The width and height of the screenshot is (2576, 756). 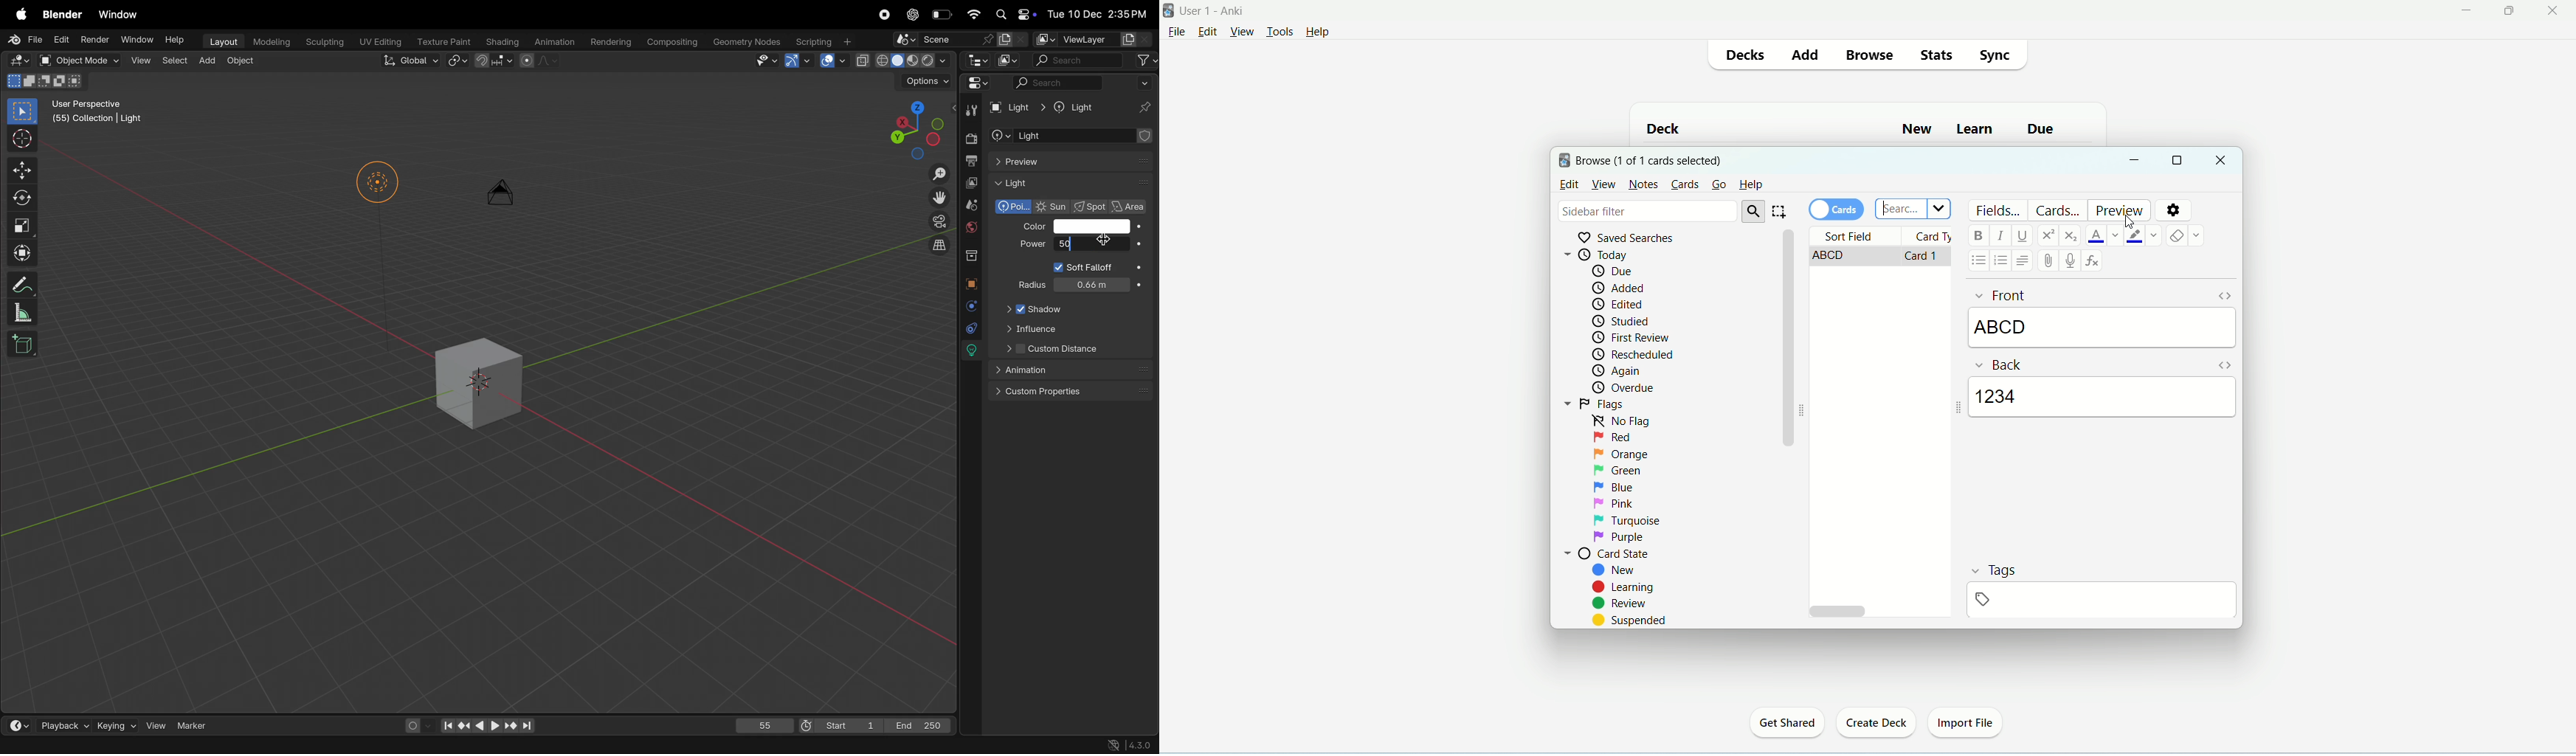 I want to click on italics, so click(x=2001, y=234).